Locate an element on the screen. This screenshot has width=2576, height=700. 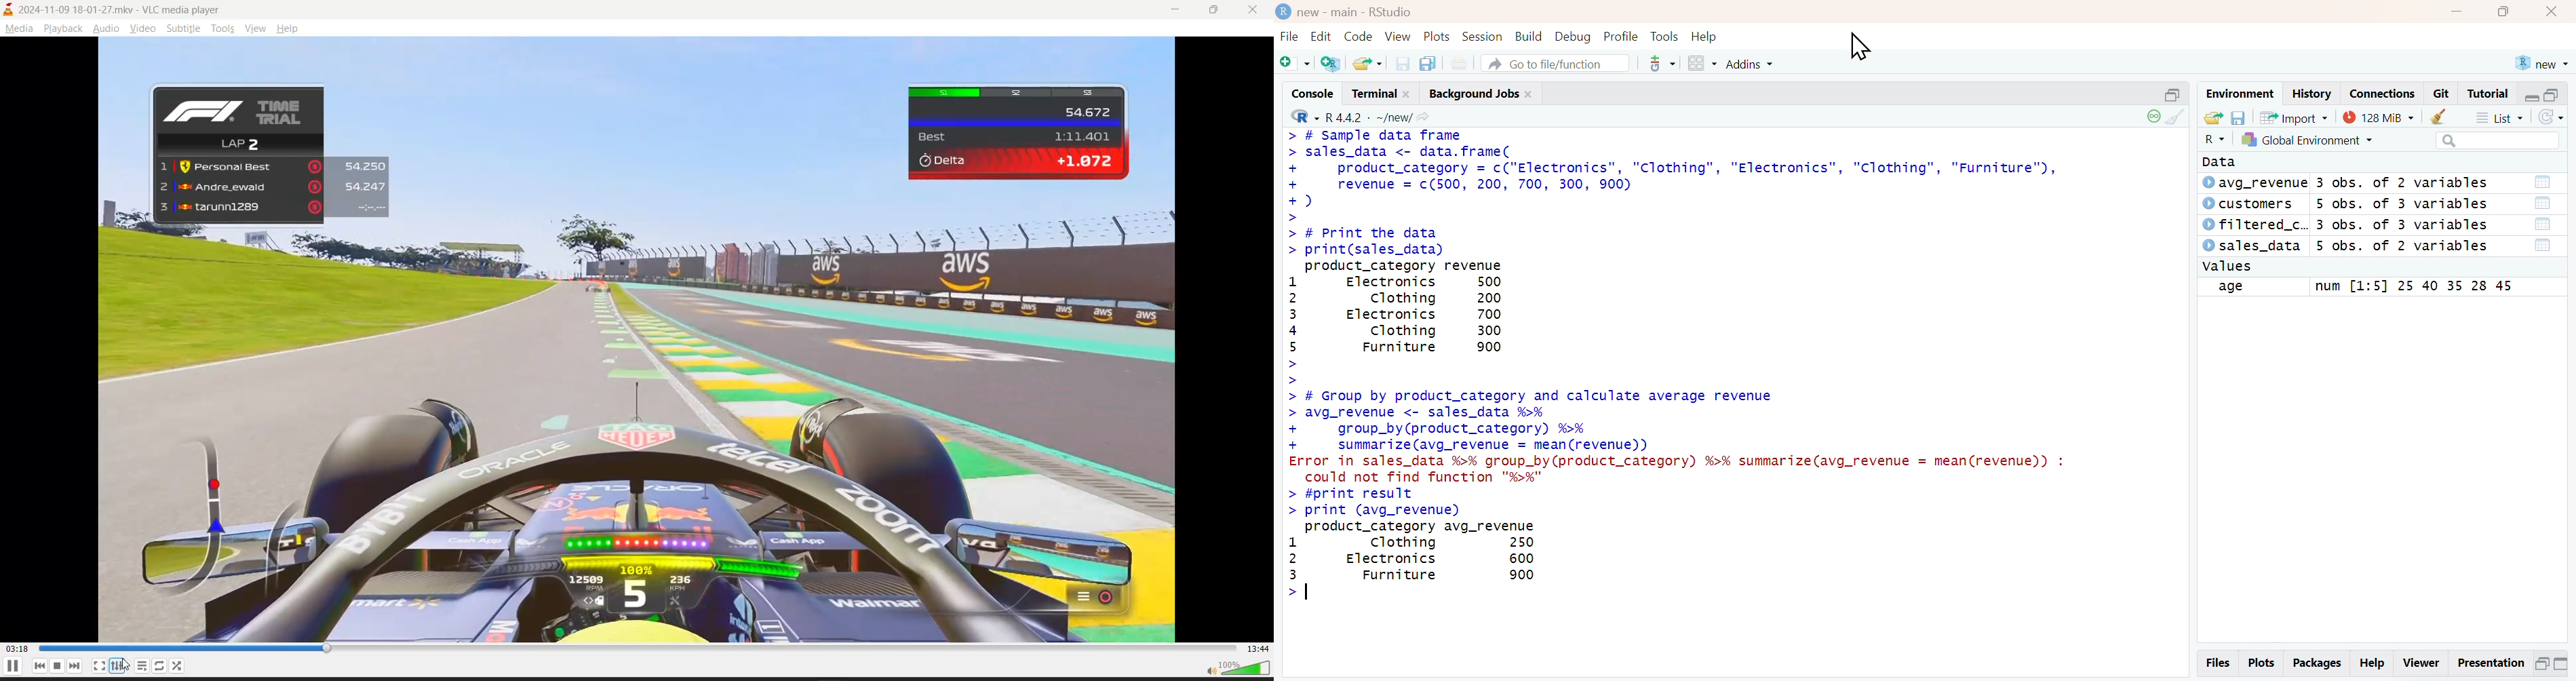
Git is located at coordinates (2442, 94).